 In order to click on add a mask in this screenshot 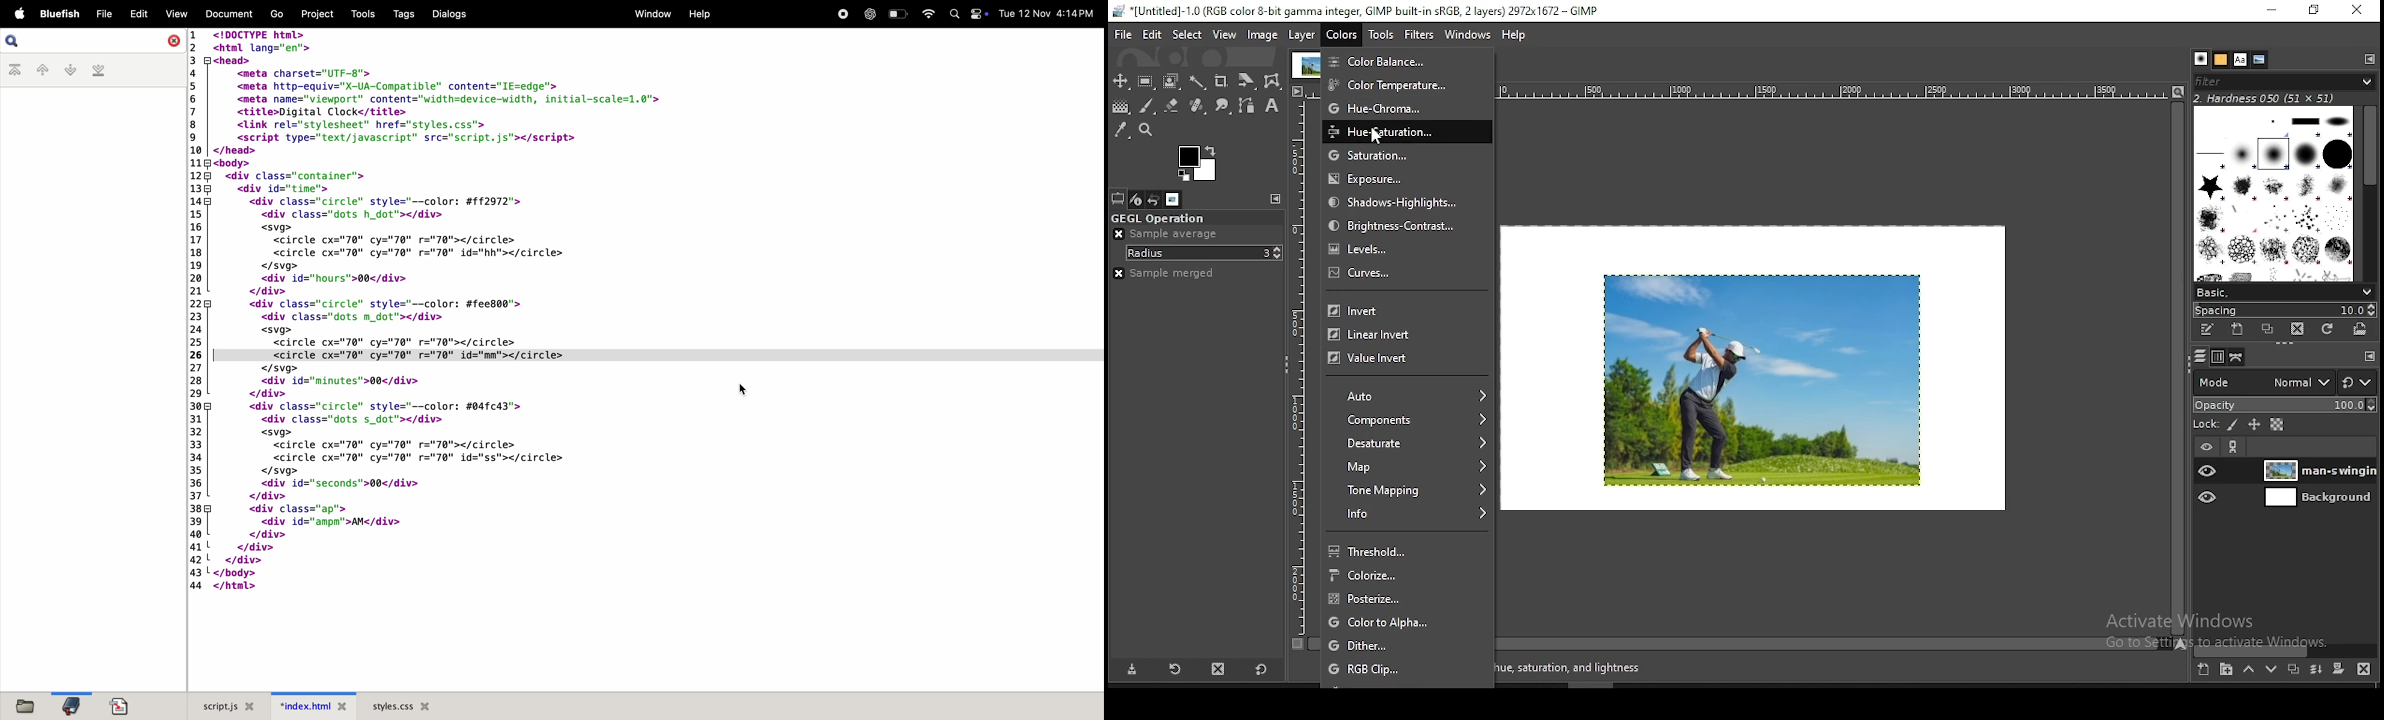, I will do `click(2340, 669)`.